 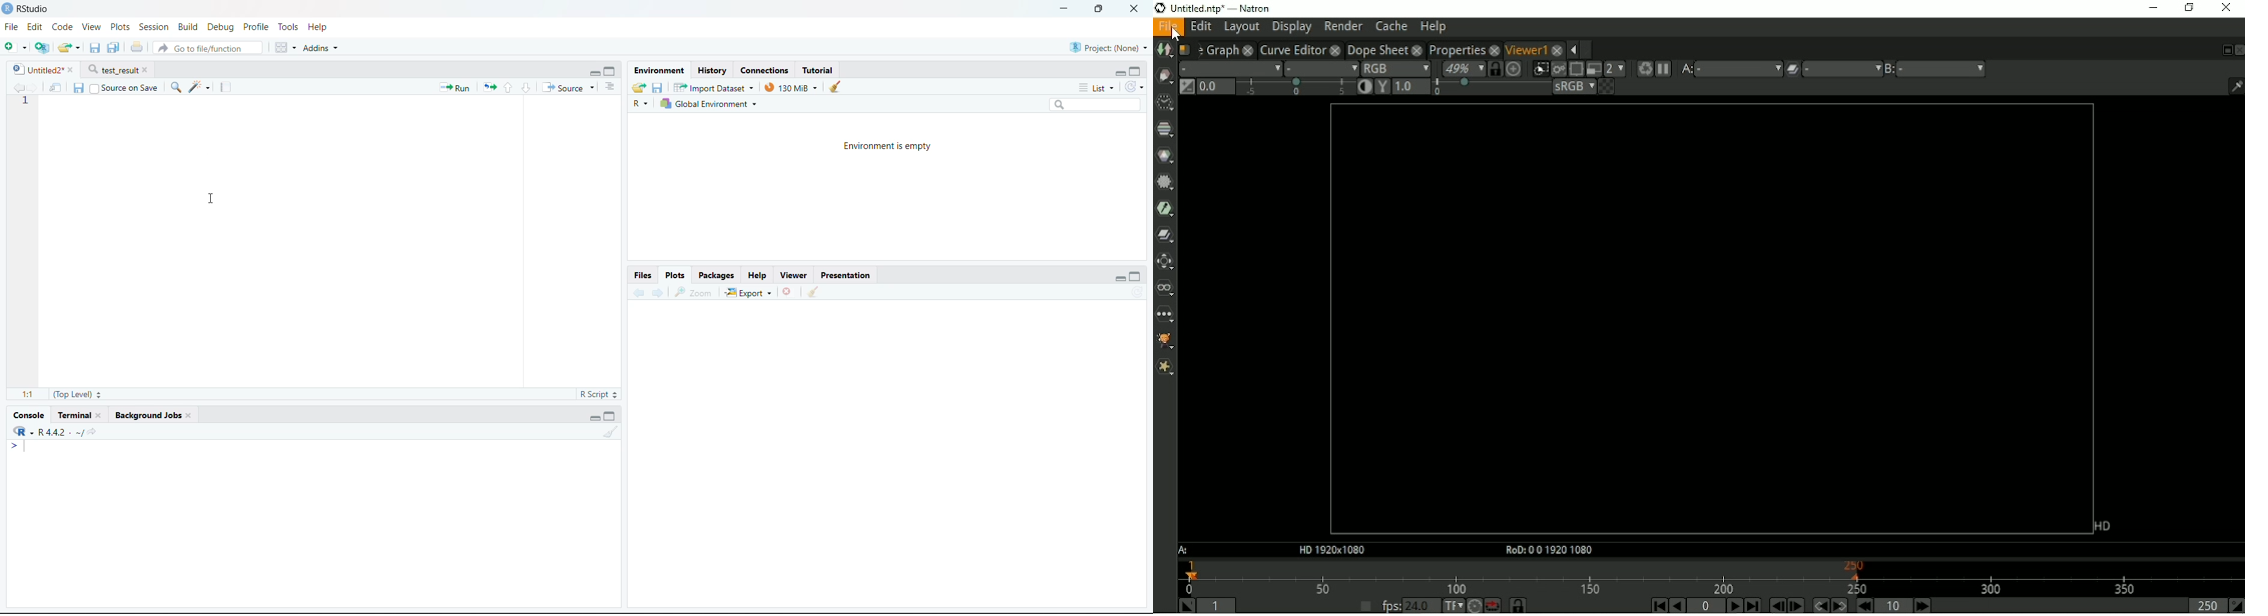 What do you see at coordinates (1137, 69) in the screenshot?
I see `Maximize` at bounding box center [1137, 69].